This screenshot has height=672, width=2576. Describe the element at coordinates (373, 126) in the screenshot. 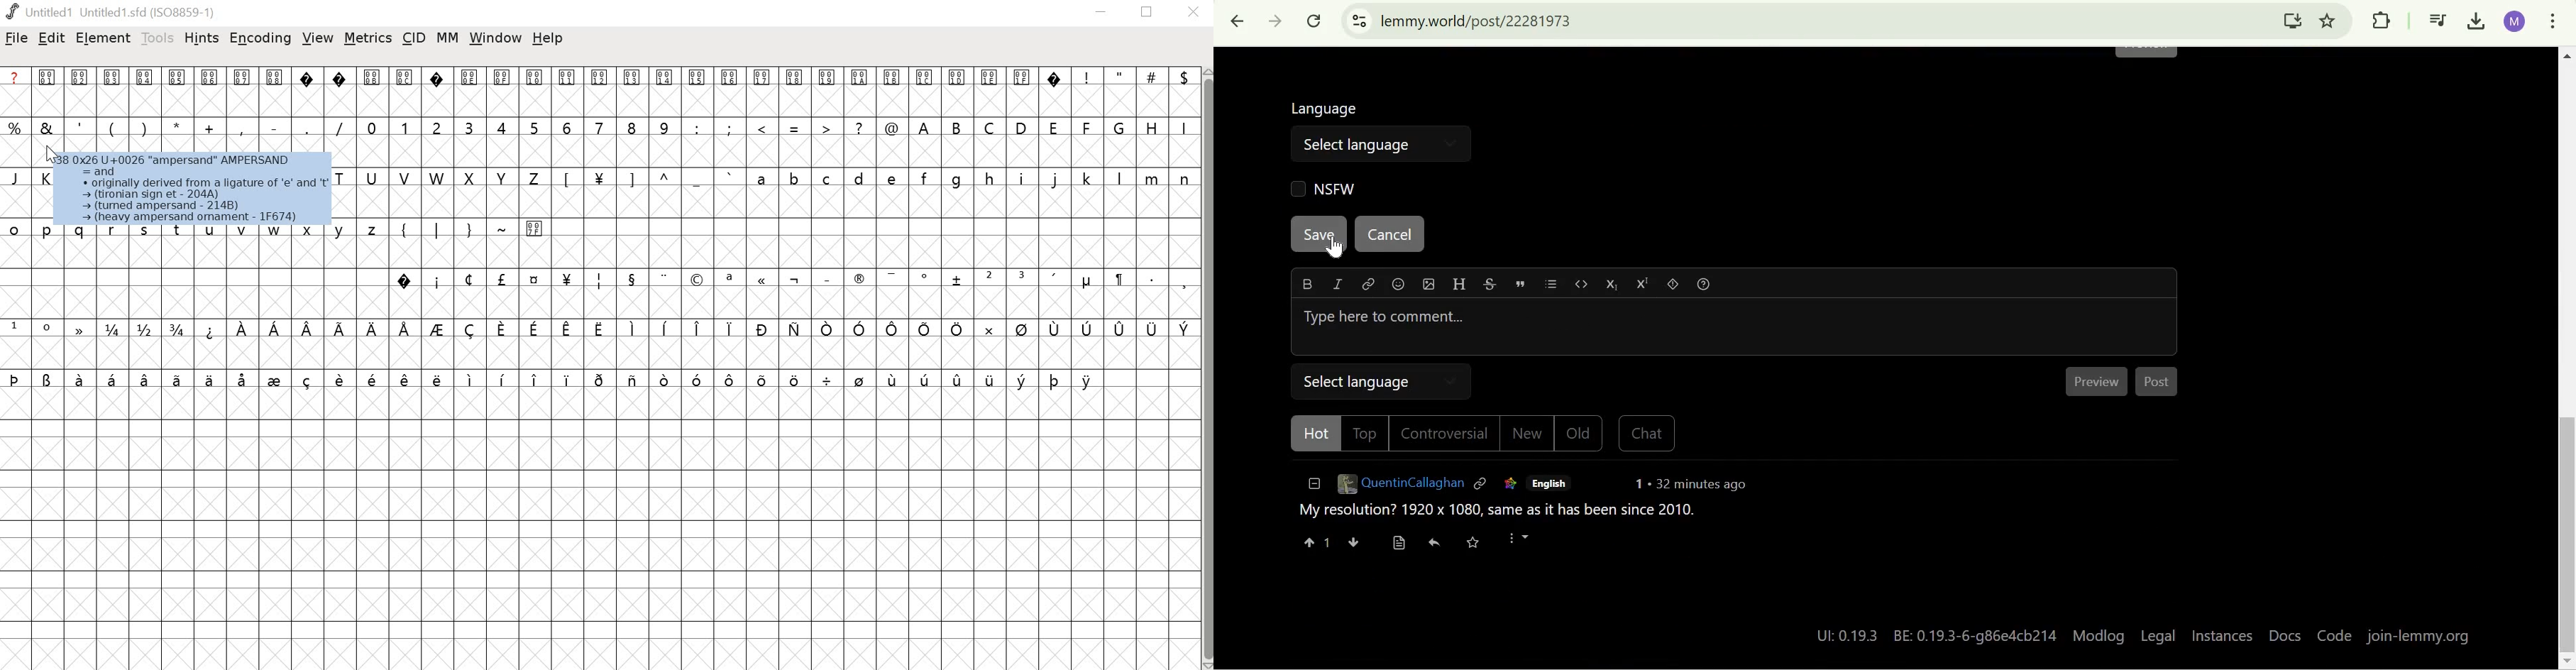

I see `0` at that location.